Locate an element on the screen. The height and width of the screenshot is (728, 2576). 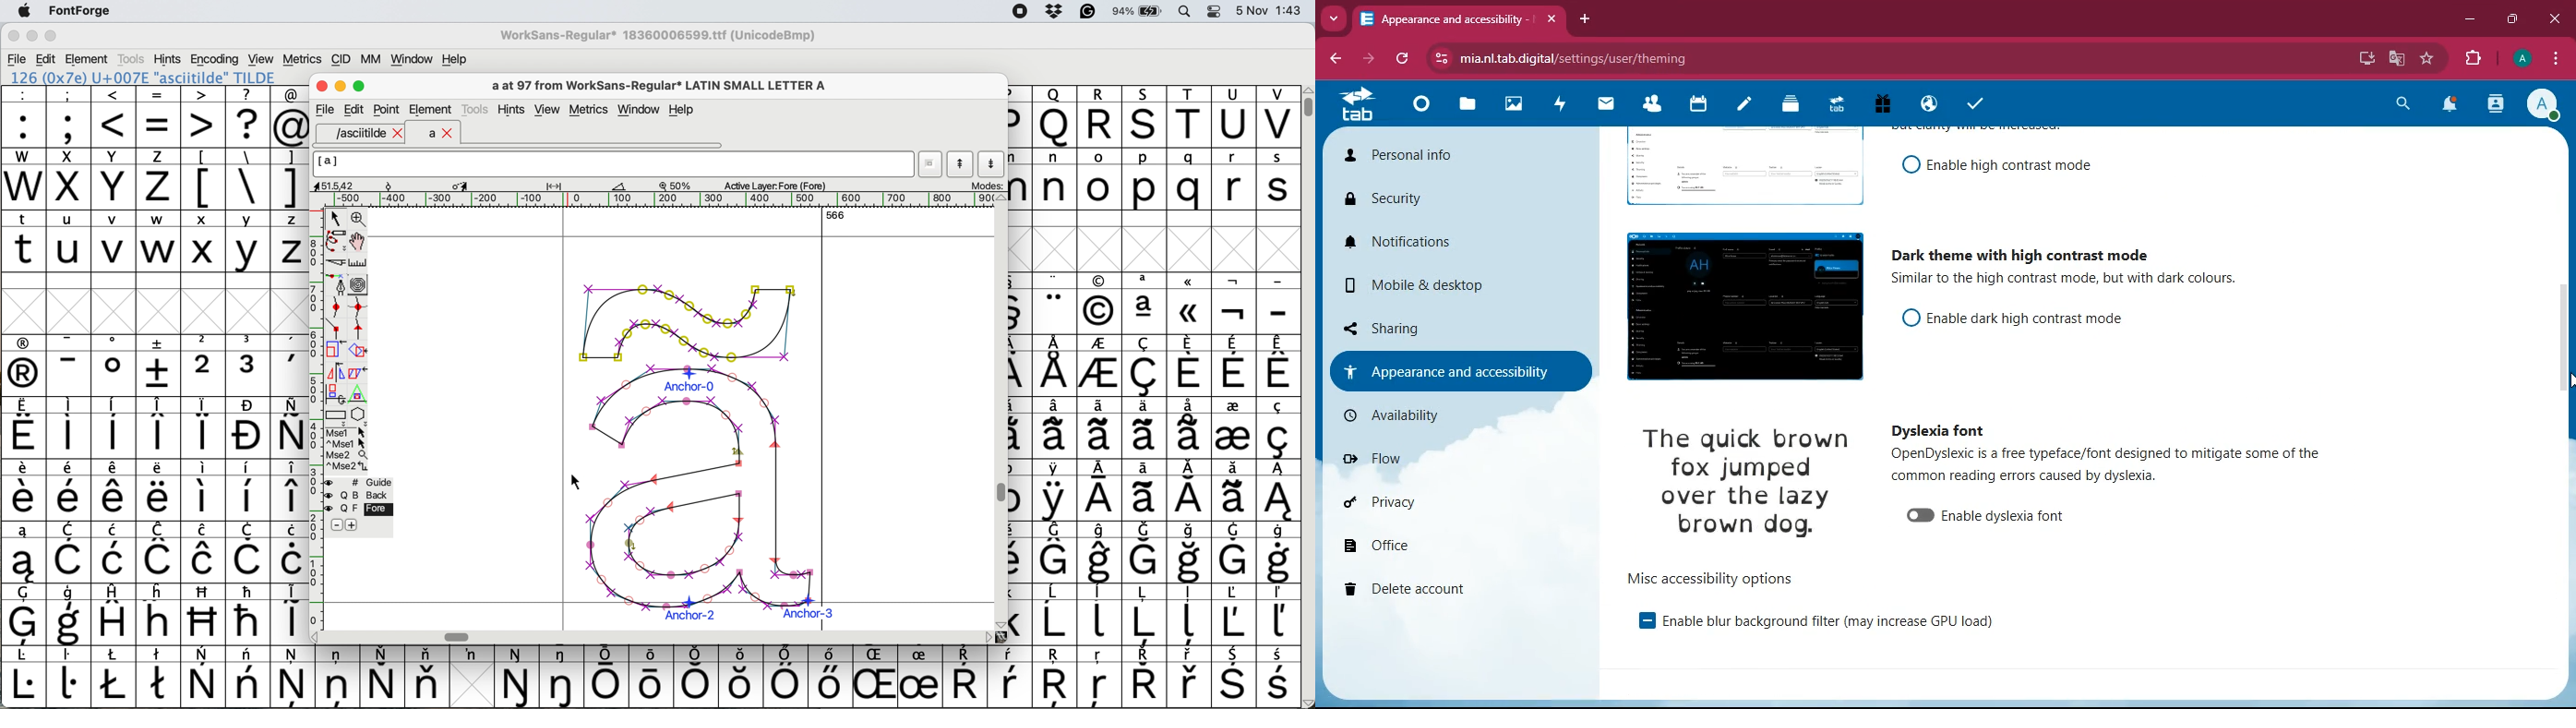
image is located at coordinates (1755, 484).